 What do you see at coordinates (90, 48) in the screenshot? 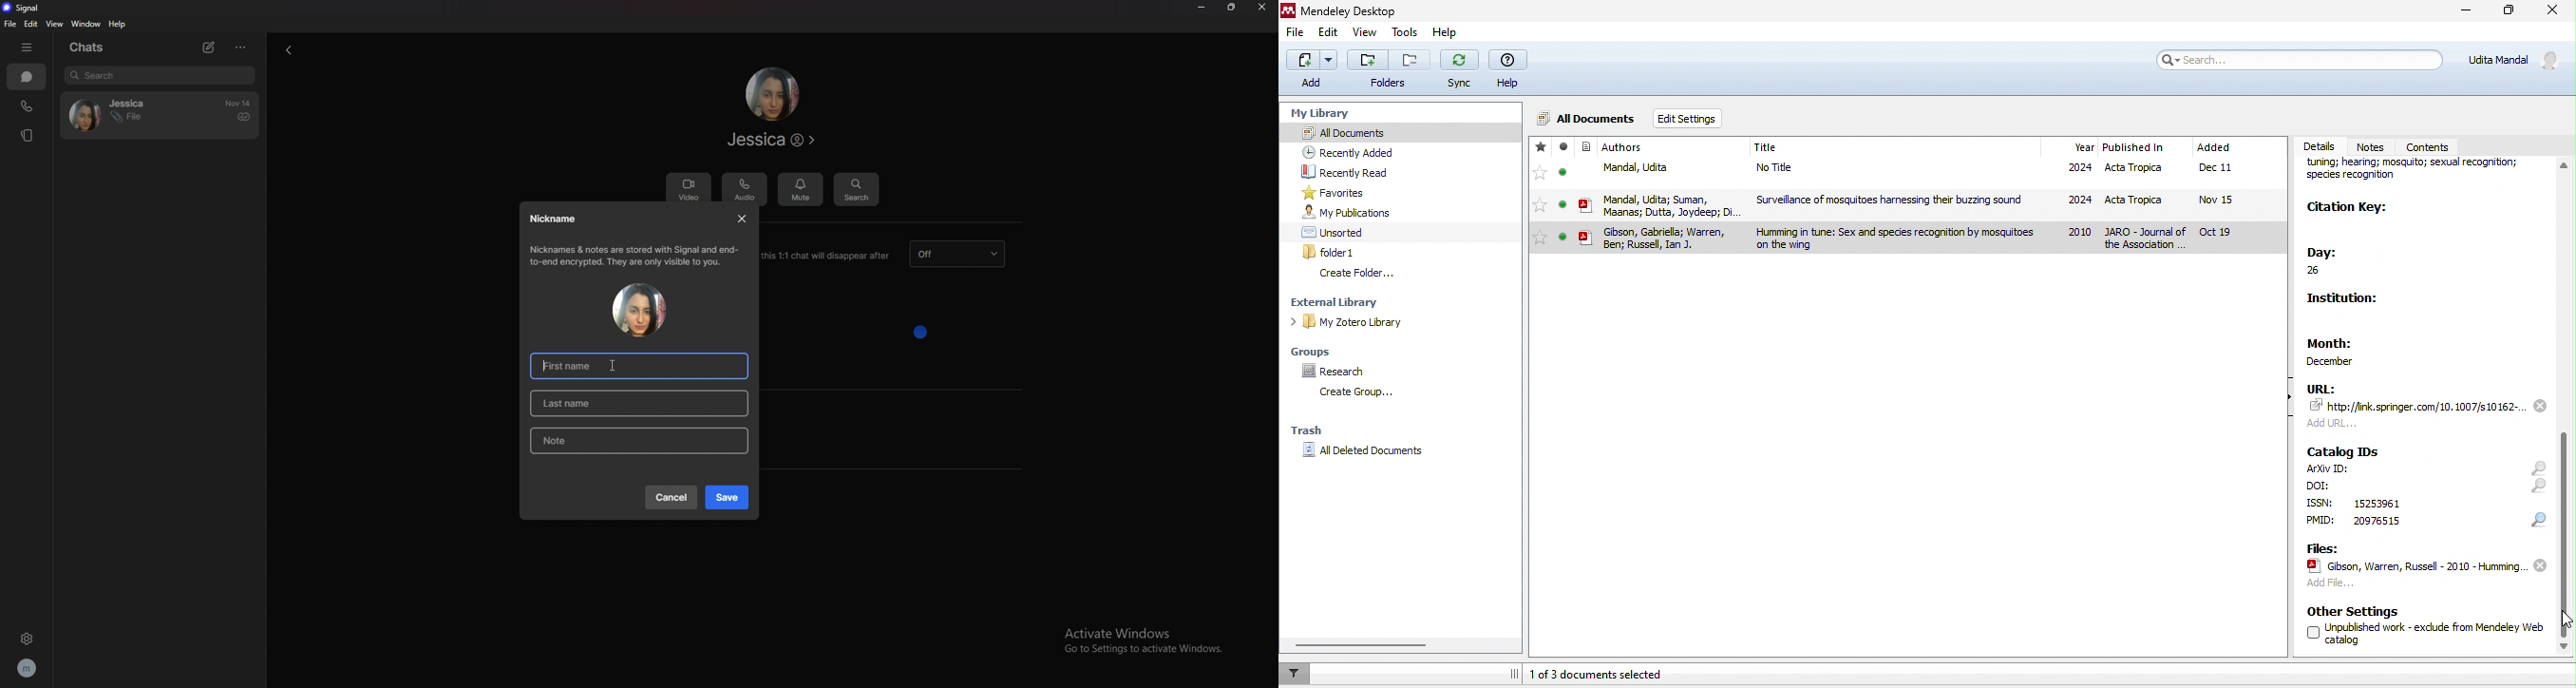
I see `chats` at bounding box center [90, 48].